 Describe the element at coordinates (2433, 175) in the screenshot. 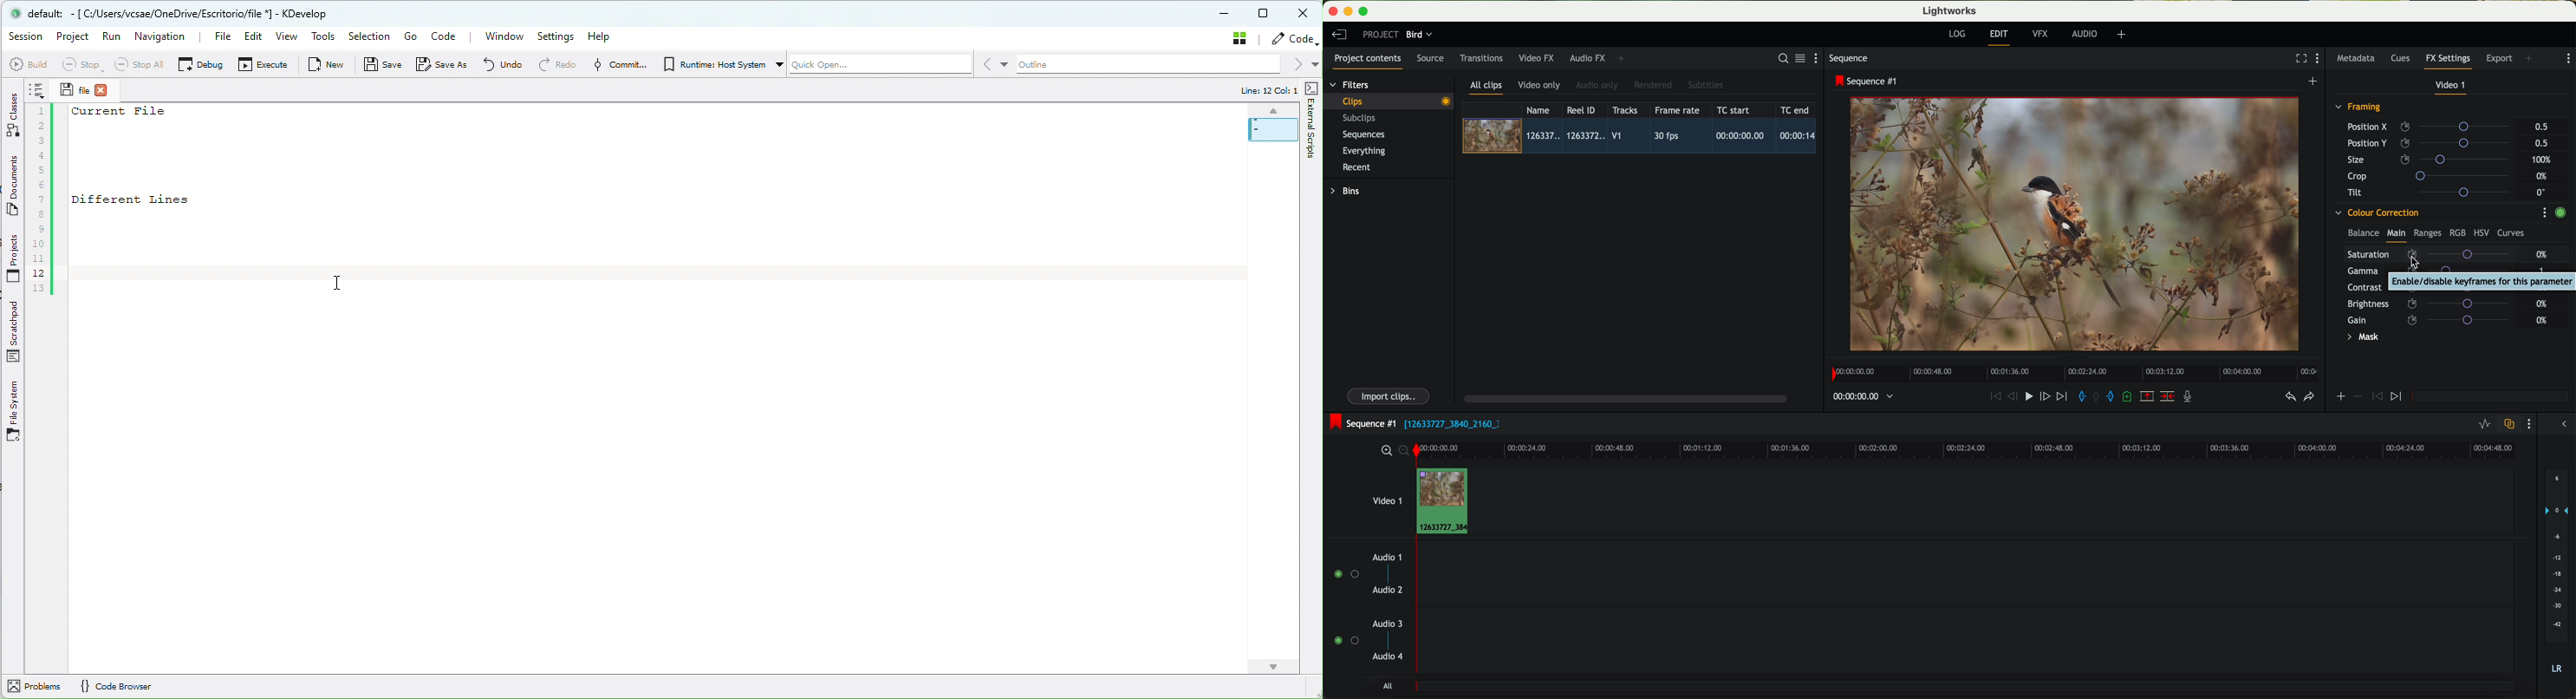

I see `crop` at that location.